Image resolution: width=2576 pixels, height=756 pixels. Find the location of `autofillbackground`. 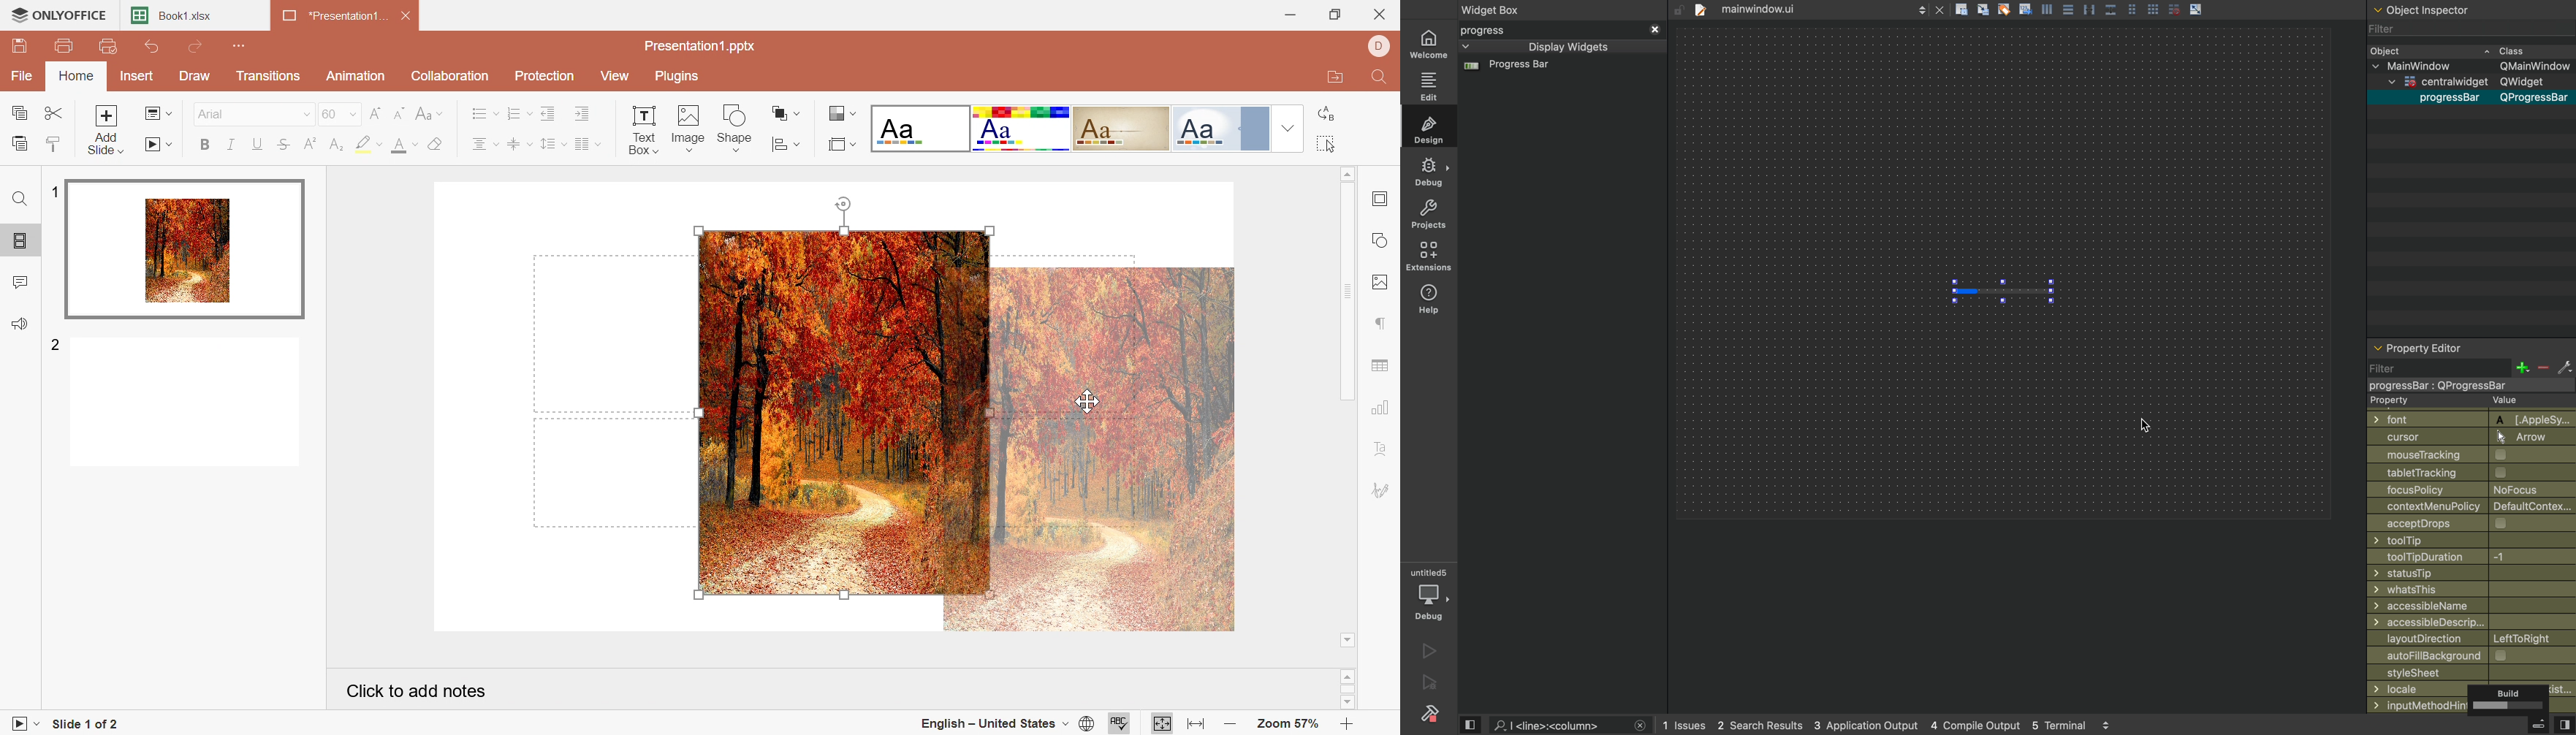

autofillbackground is located at coordinates (2474, 655).